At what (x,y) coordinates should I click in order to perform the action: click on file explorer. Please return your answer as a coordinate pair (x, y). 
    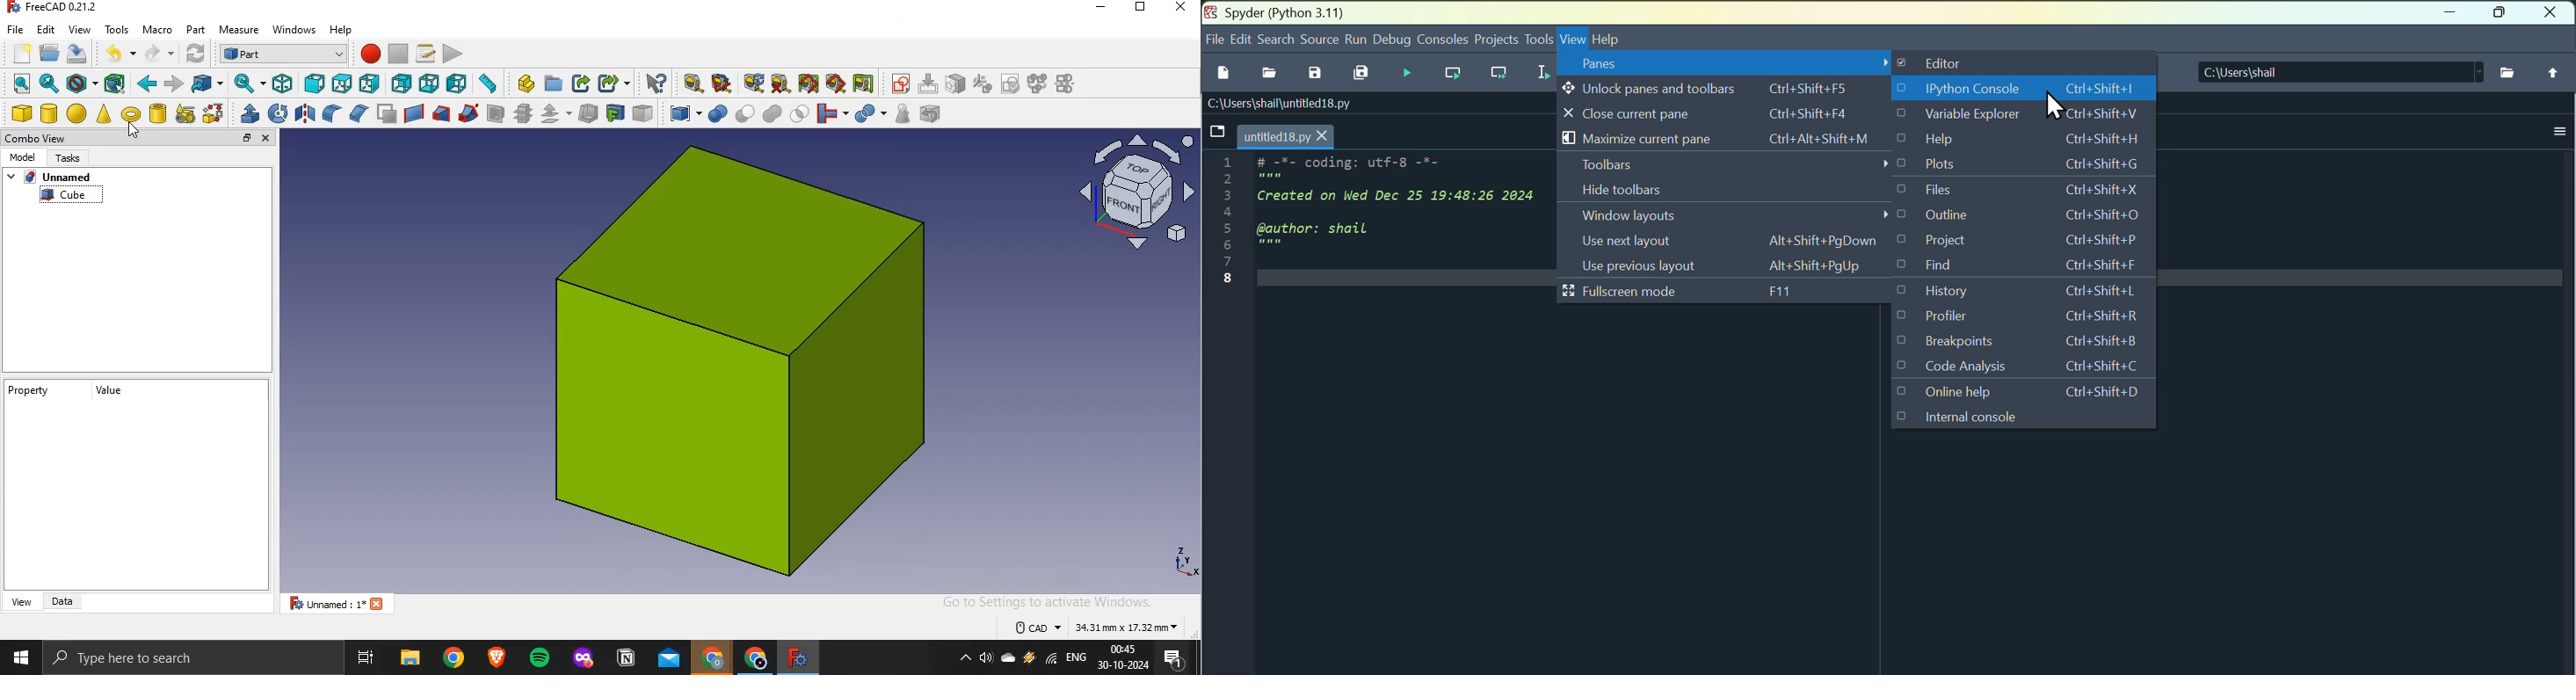
    Looking at the image, I should click on (410, 657).